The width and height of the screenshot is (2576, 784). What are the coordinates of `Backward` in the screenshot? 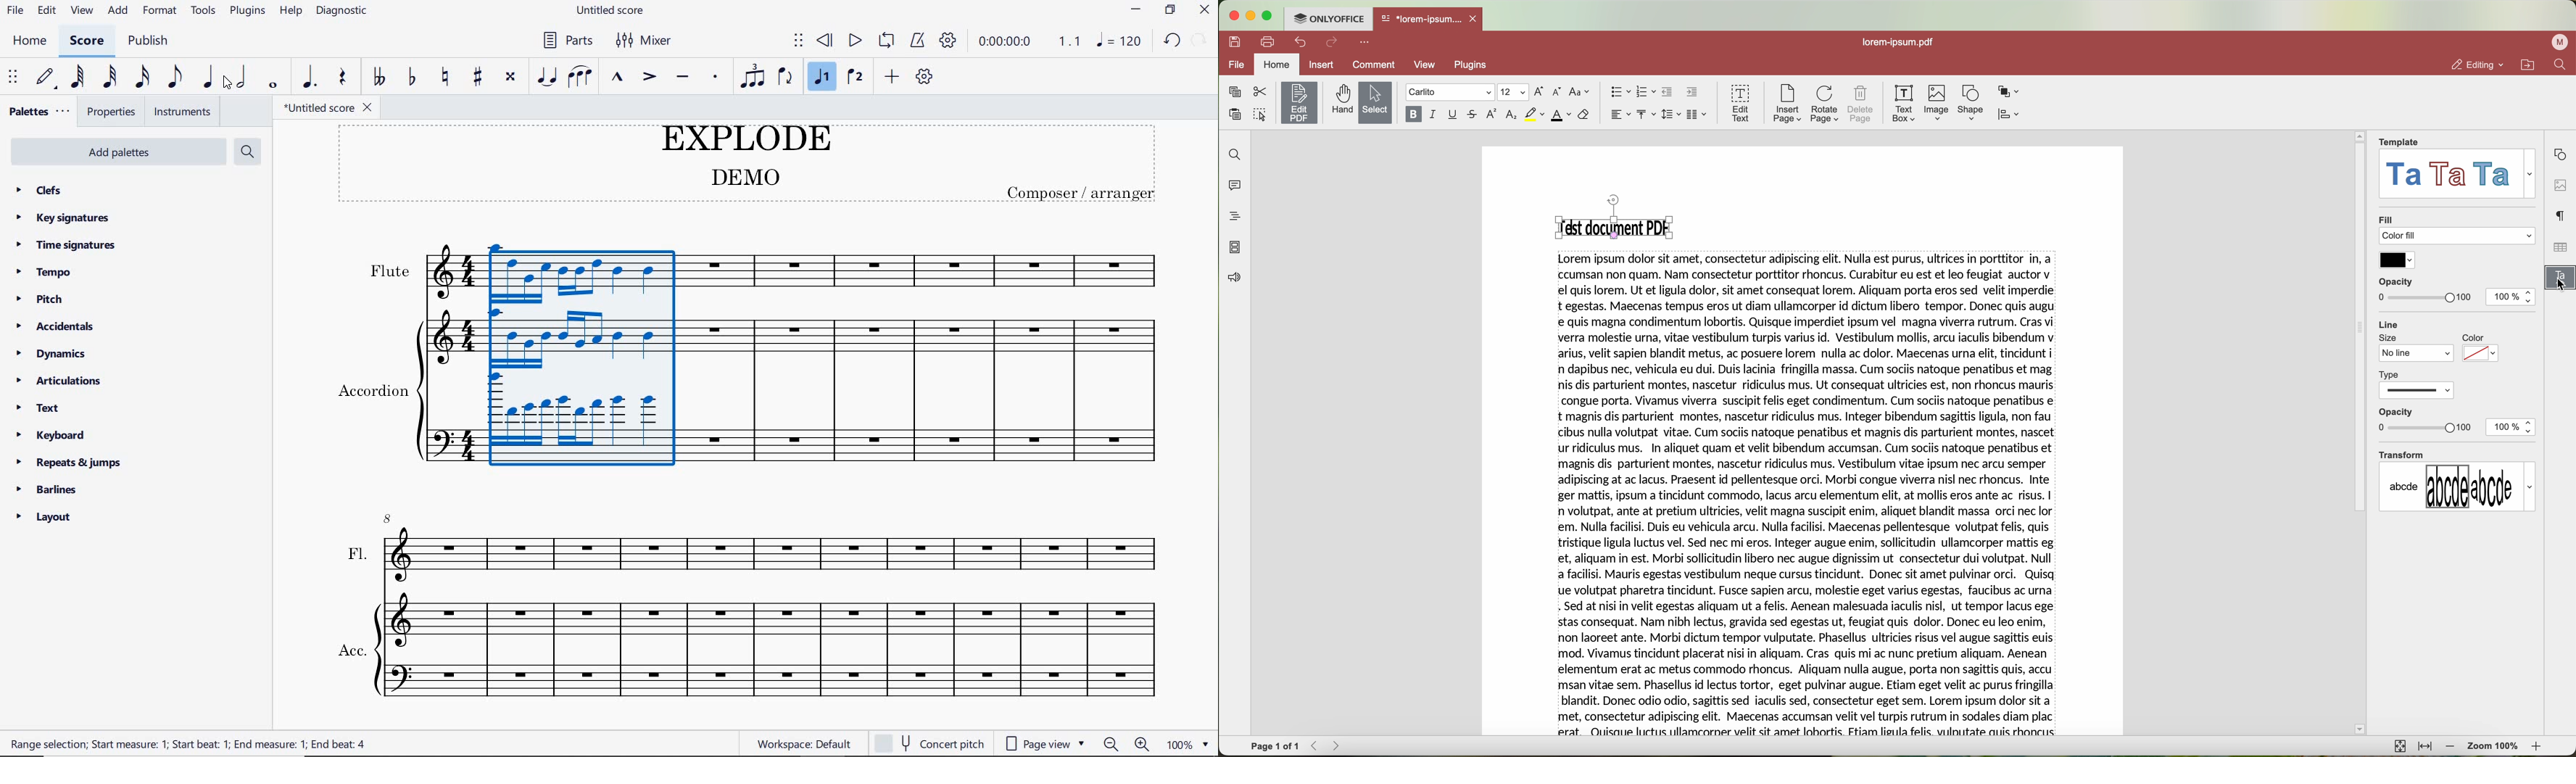 It's located at (1316, 746).